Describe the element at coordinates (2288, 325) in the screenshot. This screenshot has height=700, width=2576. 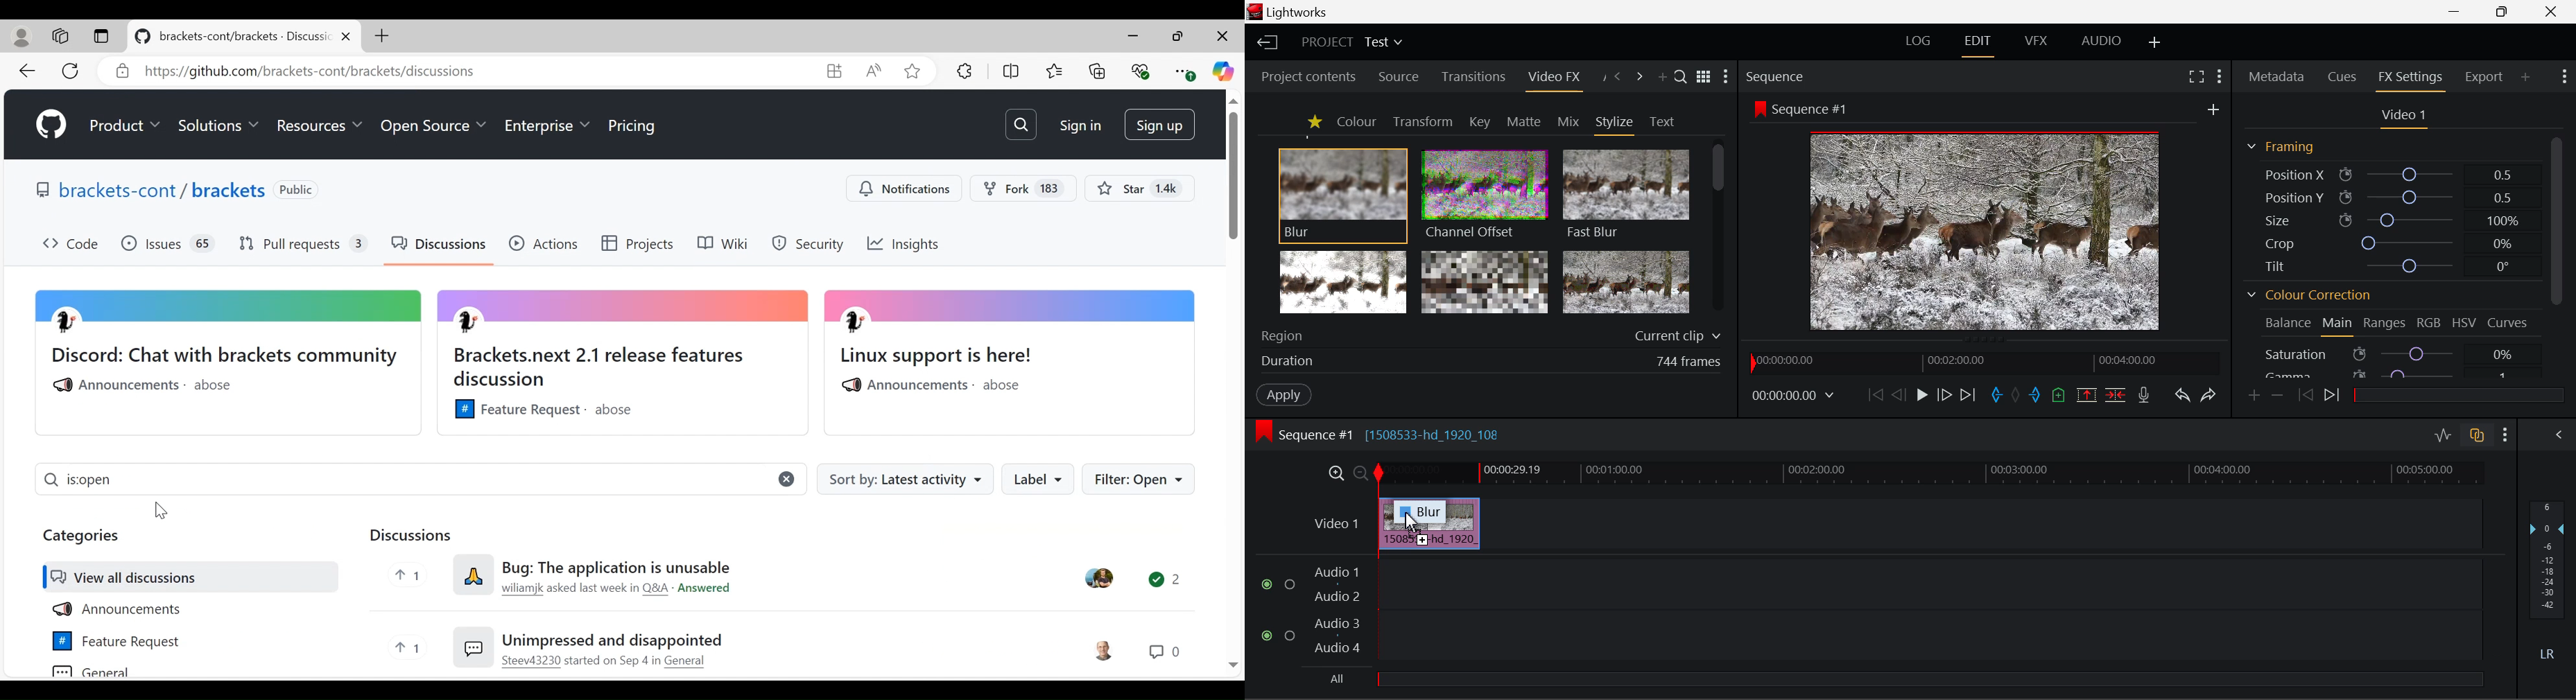
I see `Balance` at that location.